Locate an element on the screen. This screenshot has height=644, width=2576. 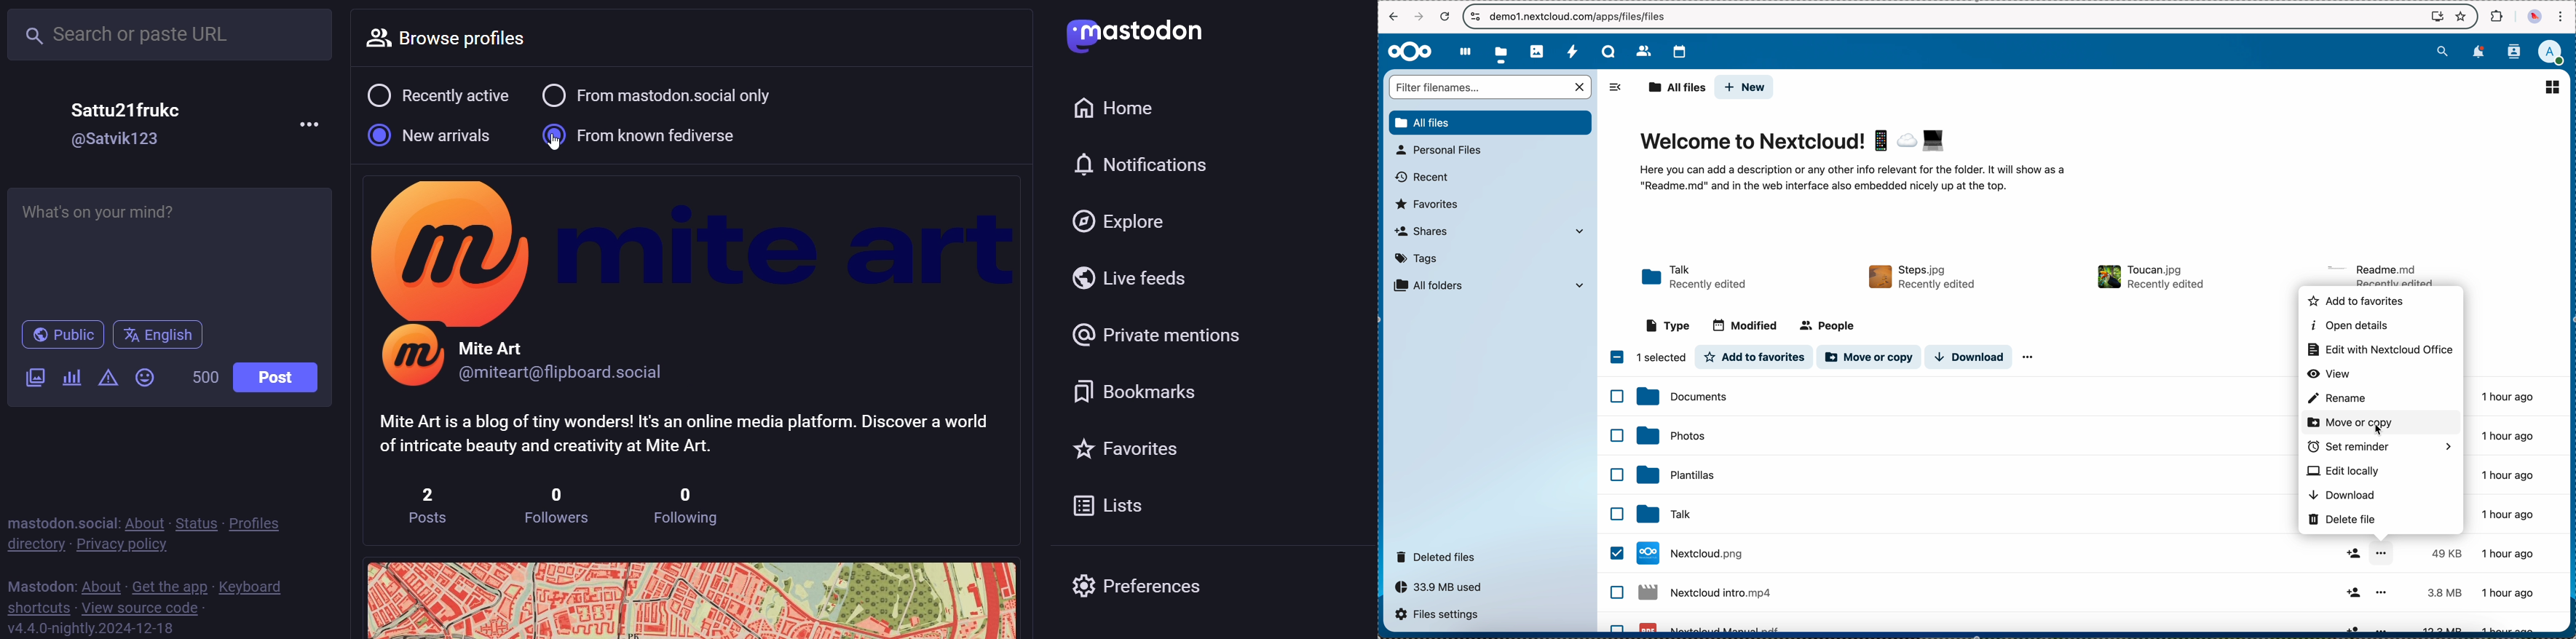
Talk is located at coordinates (1608, 50).